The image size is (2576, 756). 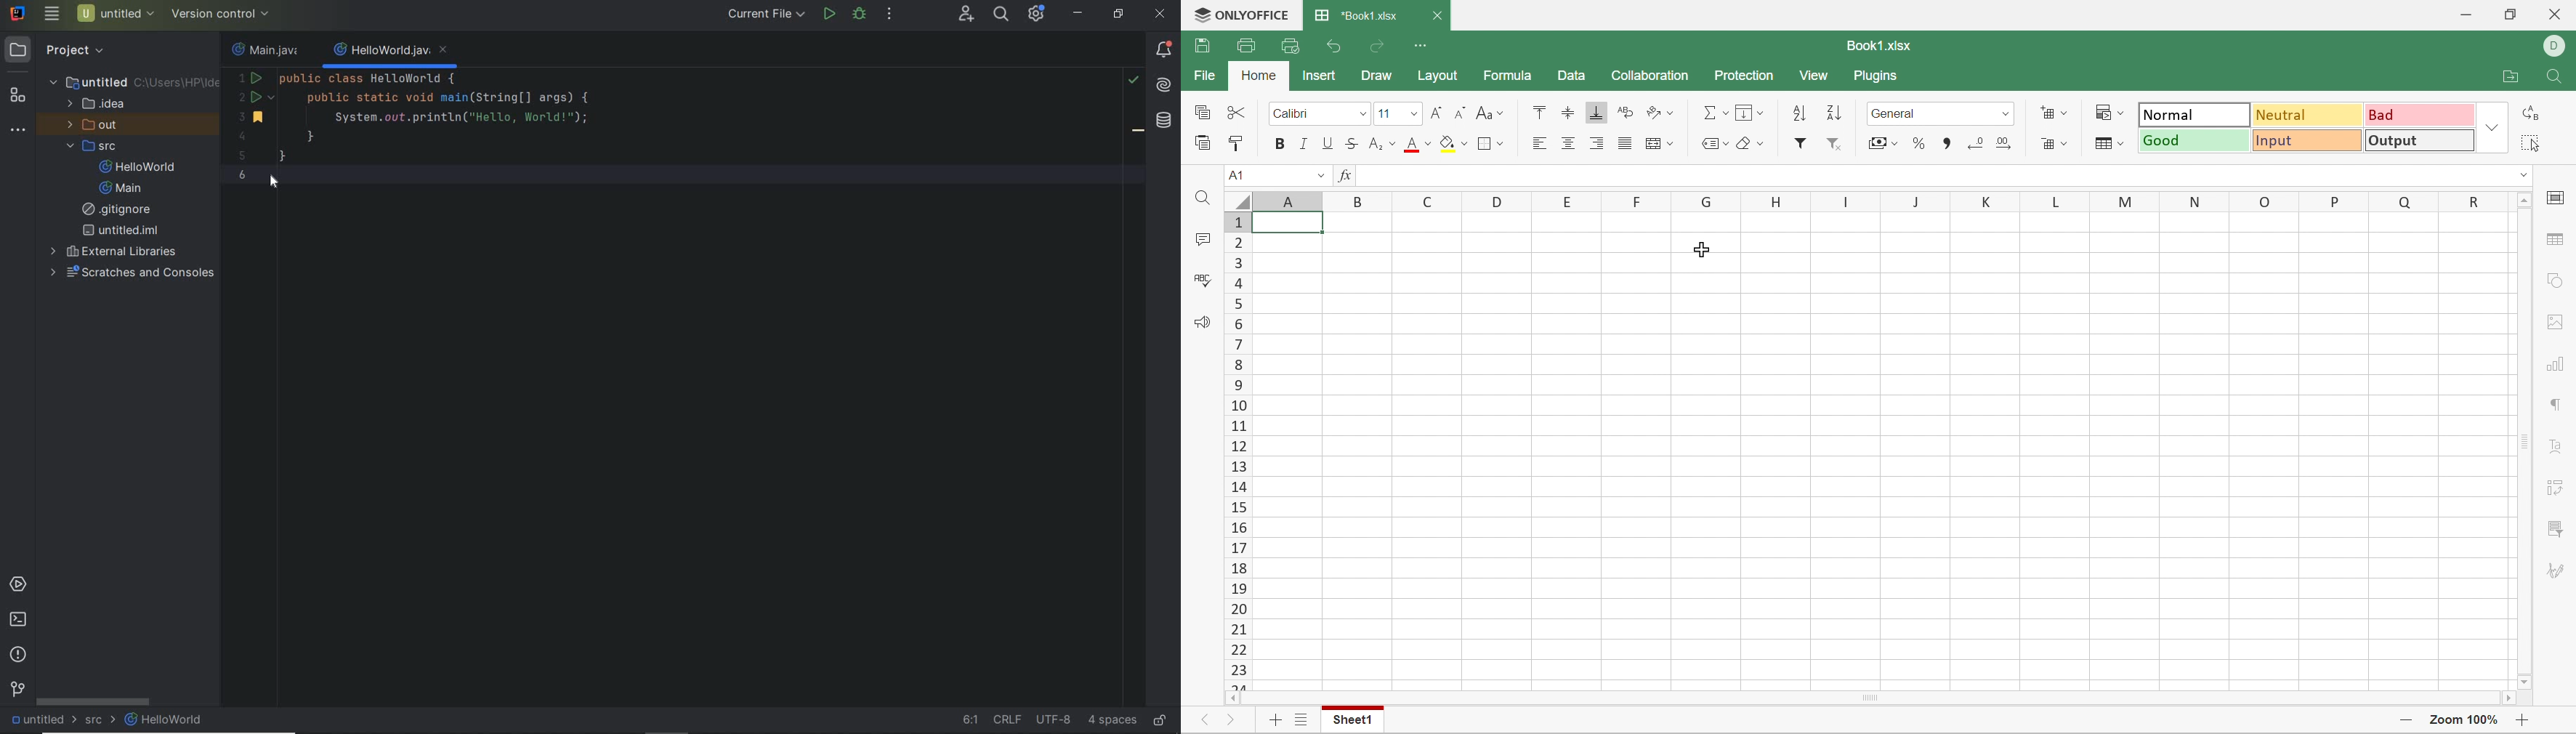 What do you see at coordinates (1382, 145) in the screenshot?
I see `Superscript / Subscript` at bounding box center [1382, 145].